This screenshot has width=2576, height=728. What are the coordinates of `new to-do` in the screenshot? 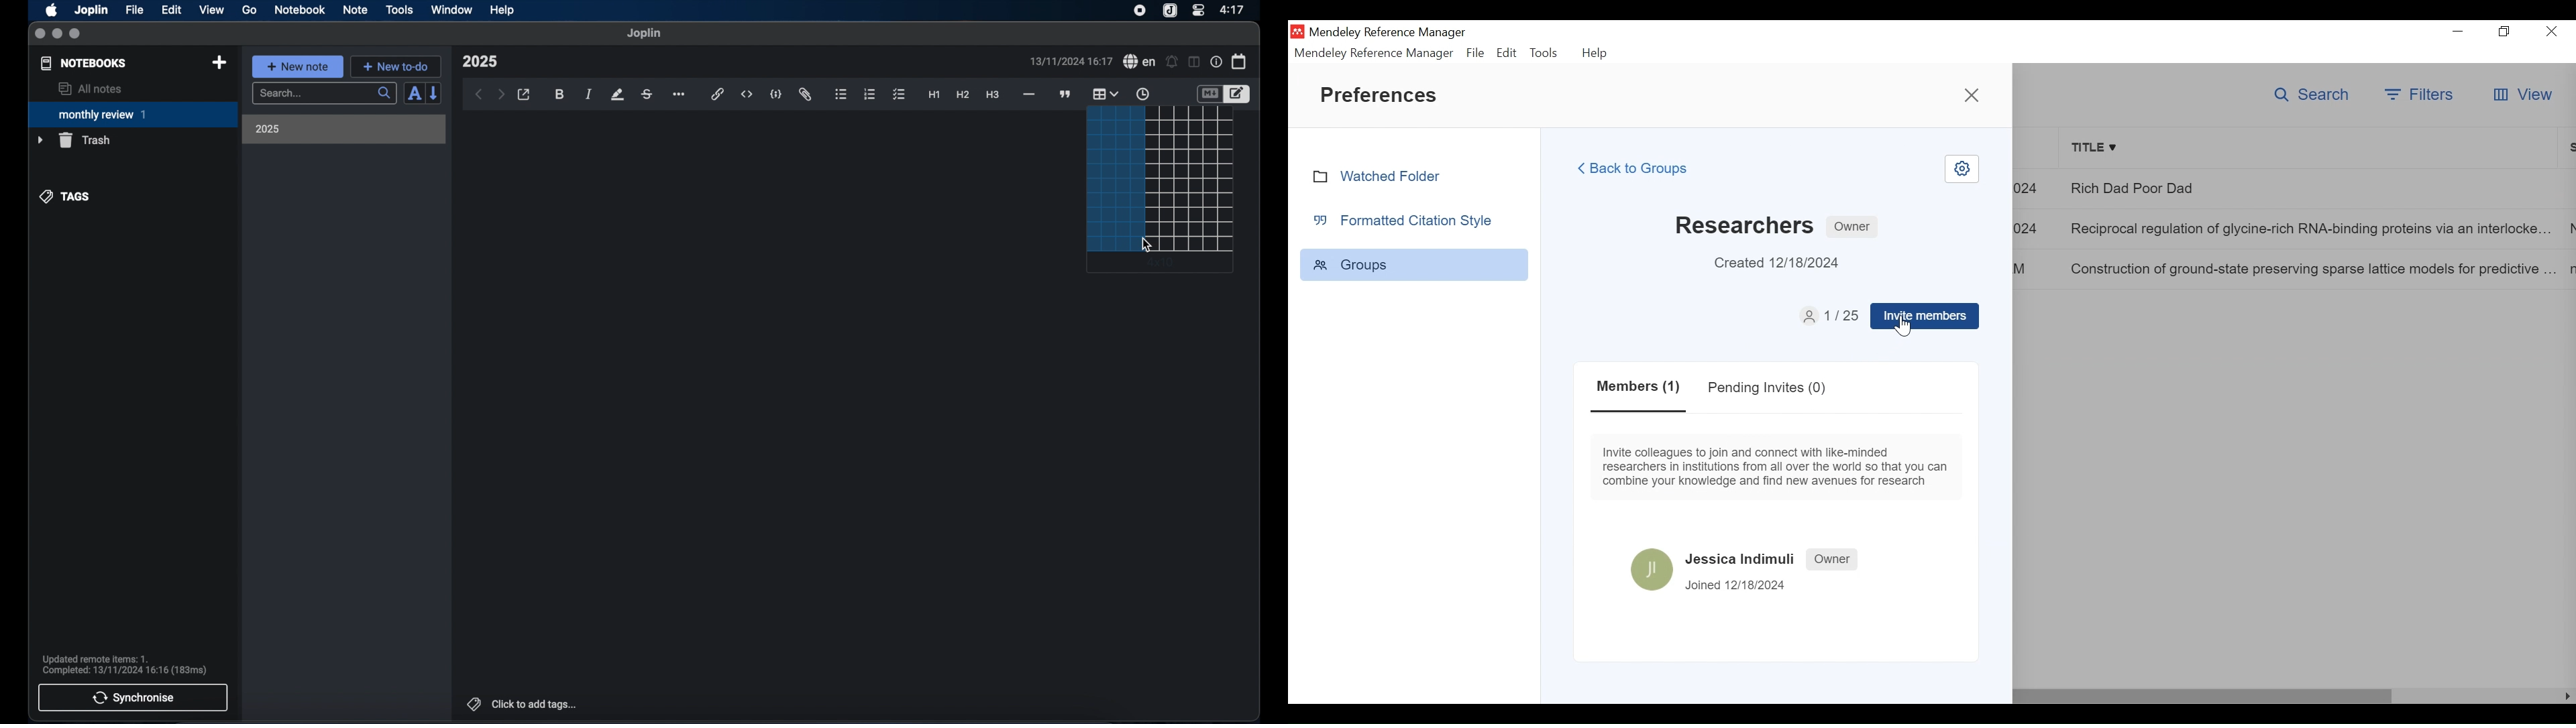 It's located at (396, 66).